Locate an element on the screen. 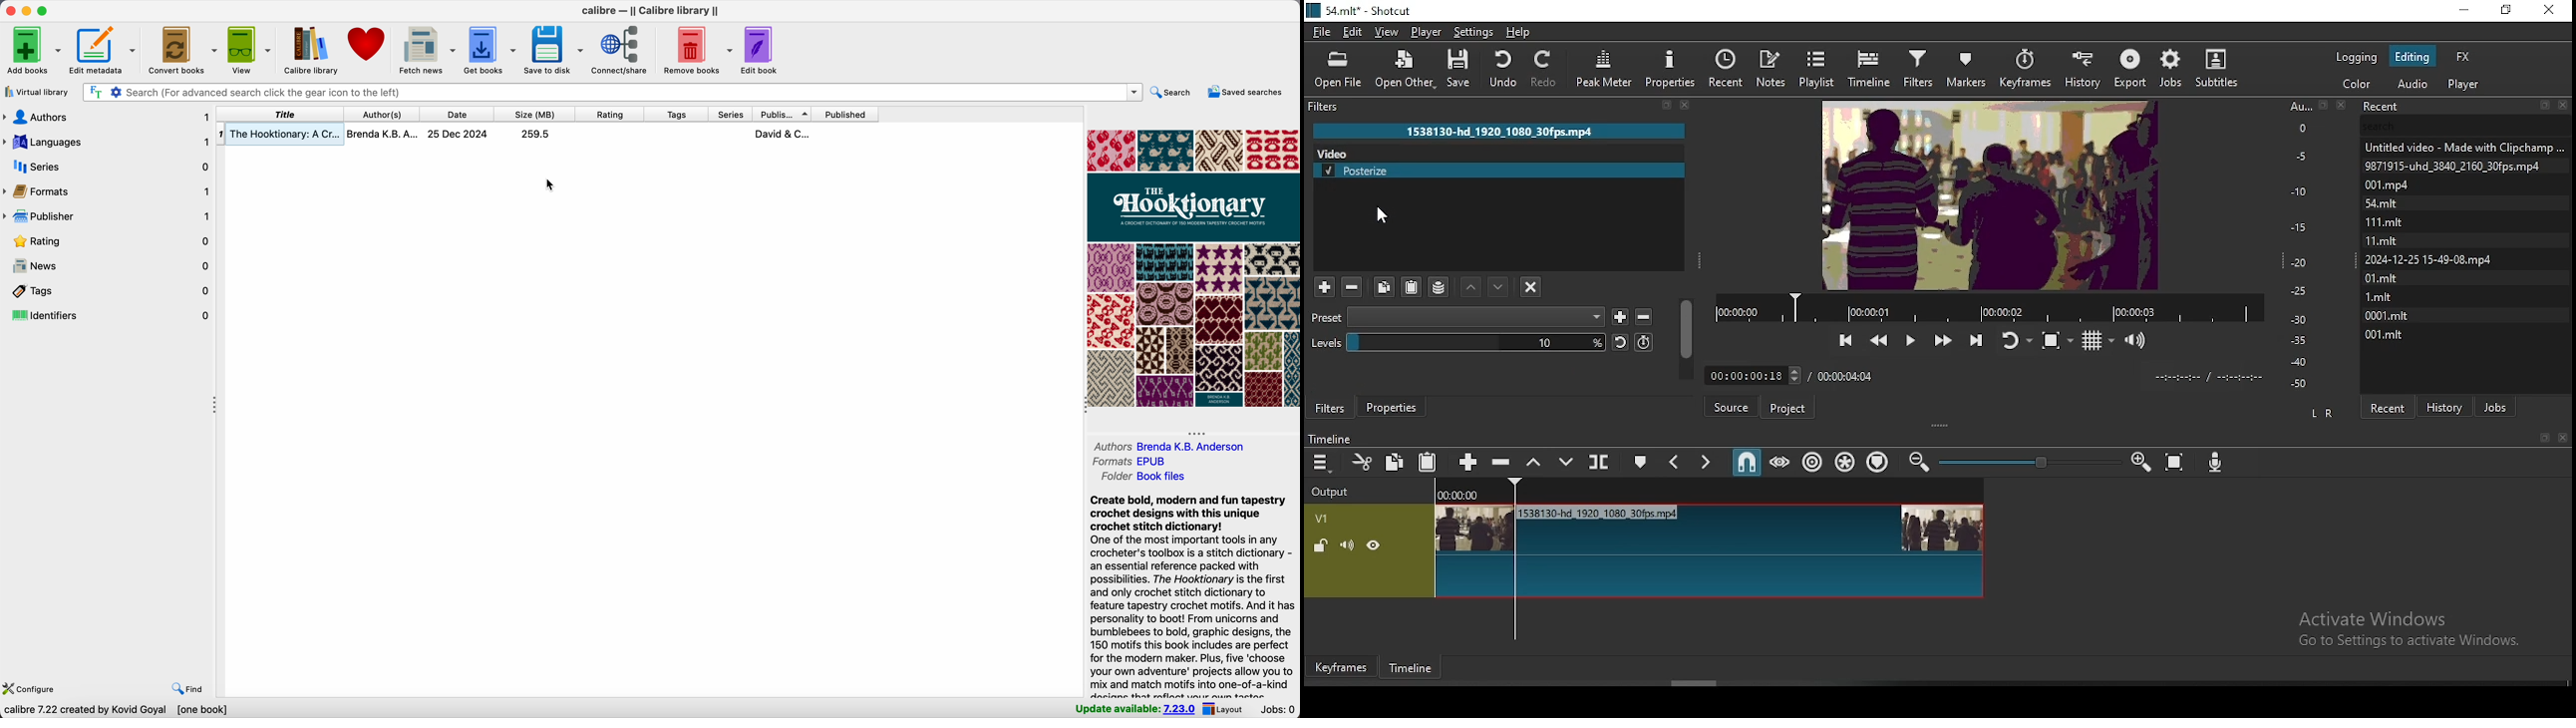 The image size is (2576, 728). David & C is located at coordinates (784, 133).